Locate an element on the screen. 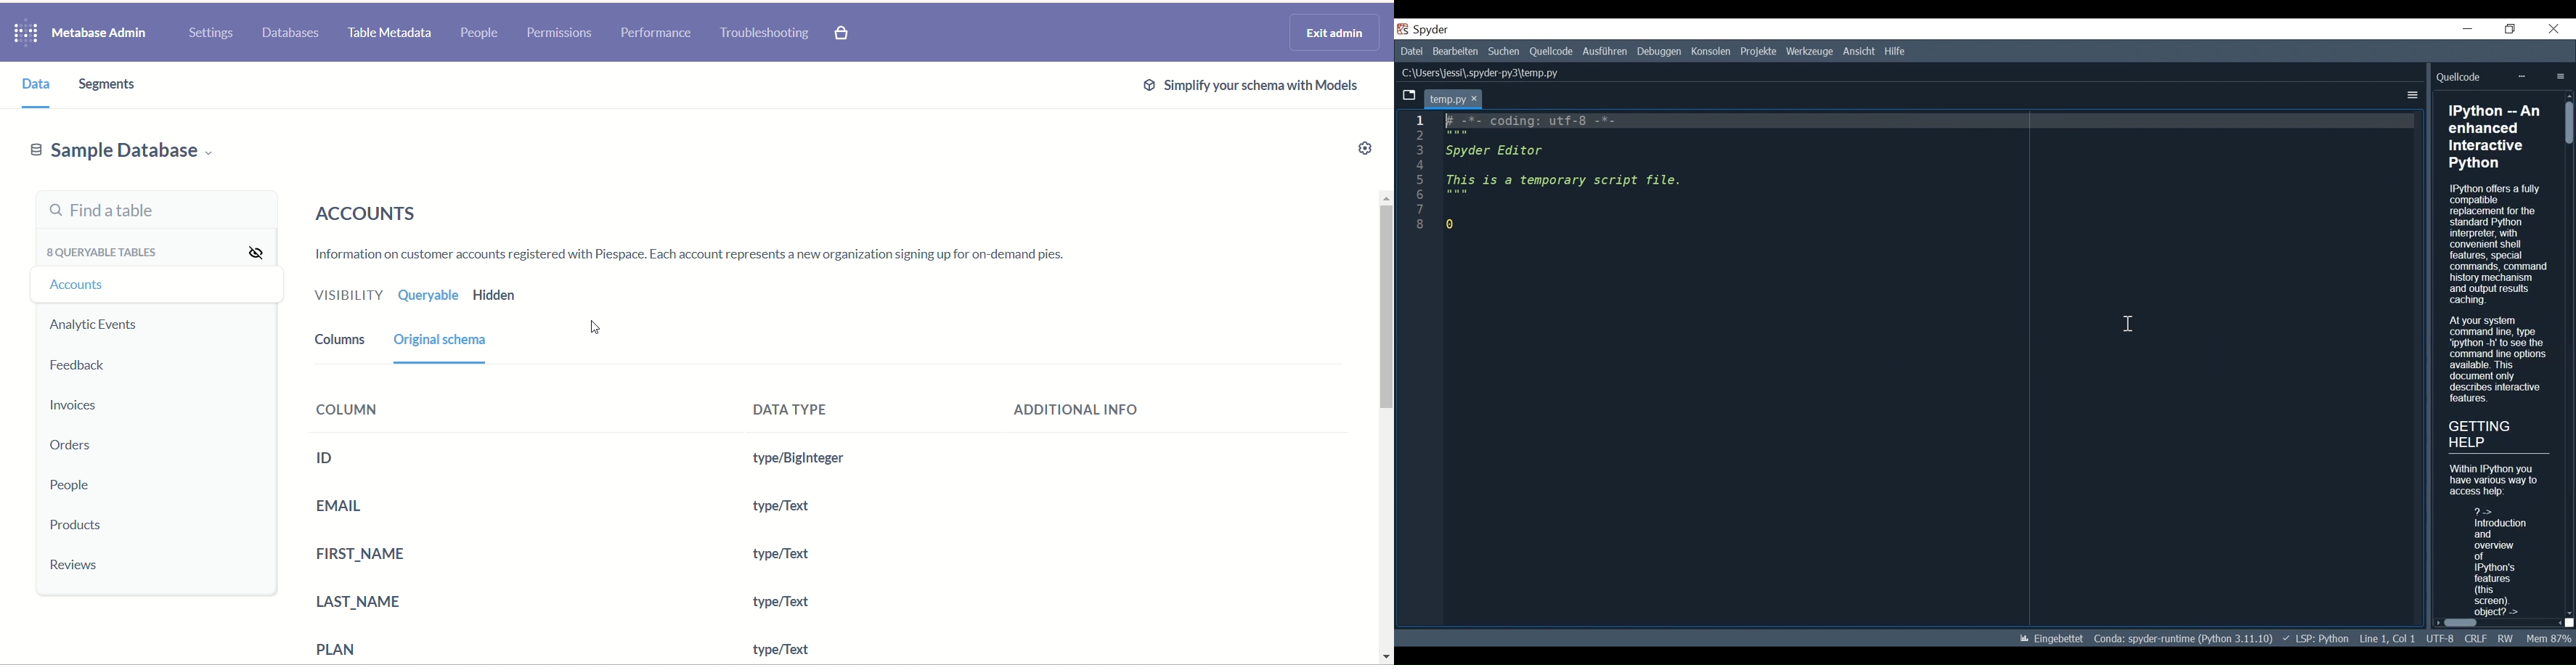 Image resolution: width=2576 pixels, height=672 pixels. Horizontal Scroll bar is located at coordinates (2499, 623).